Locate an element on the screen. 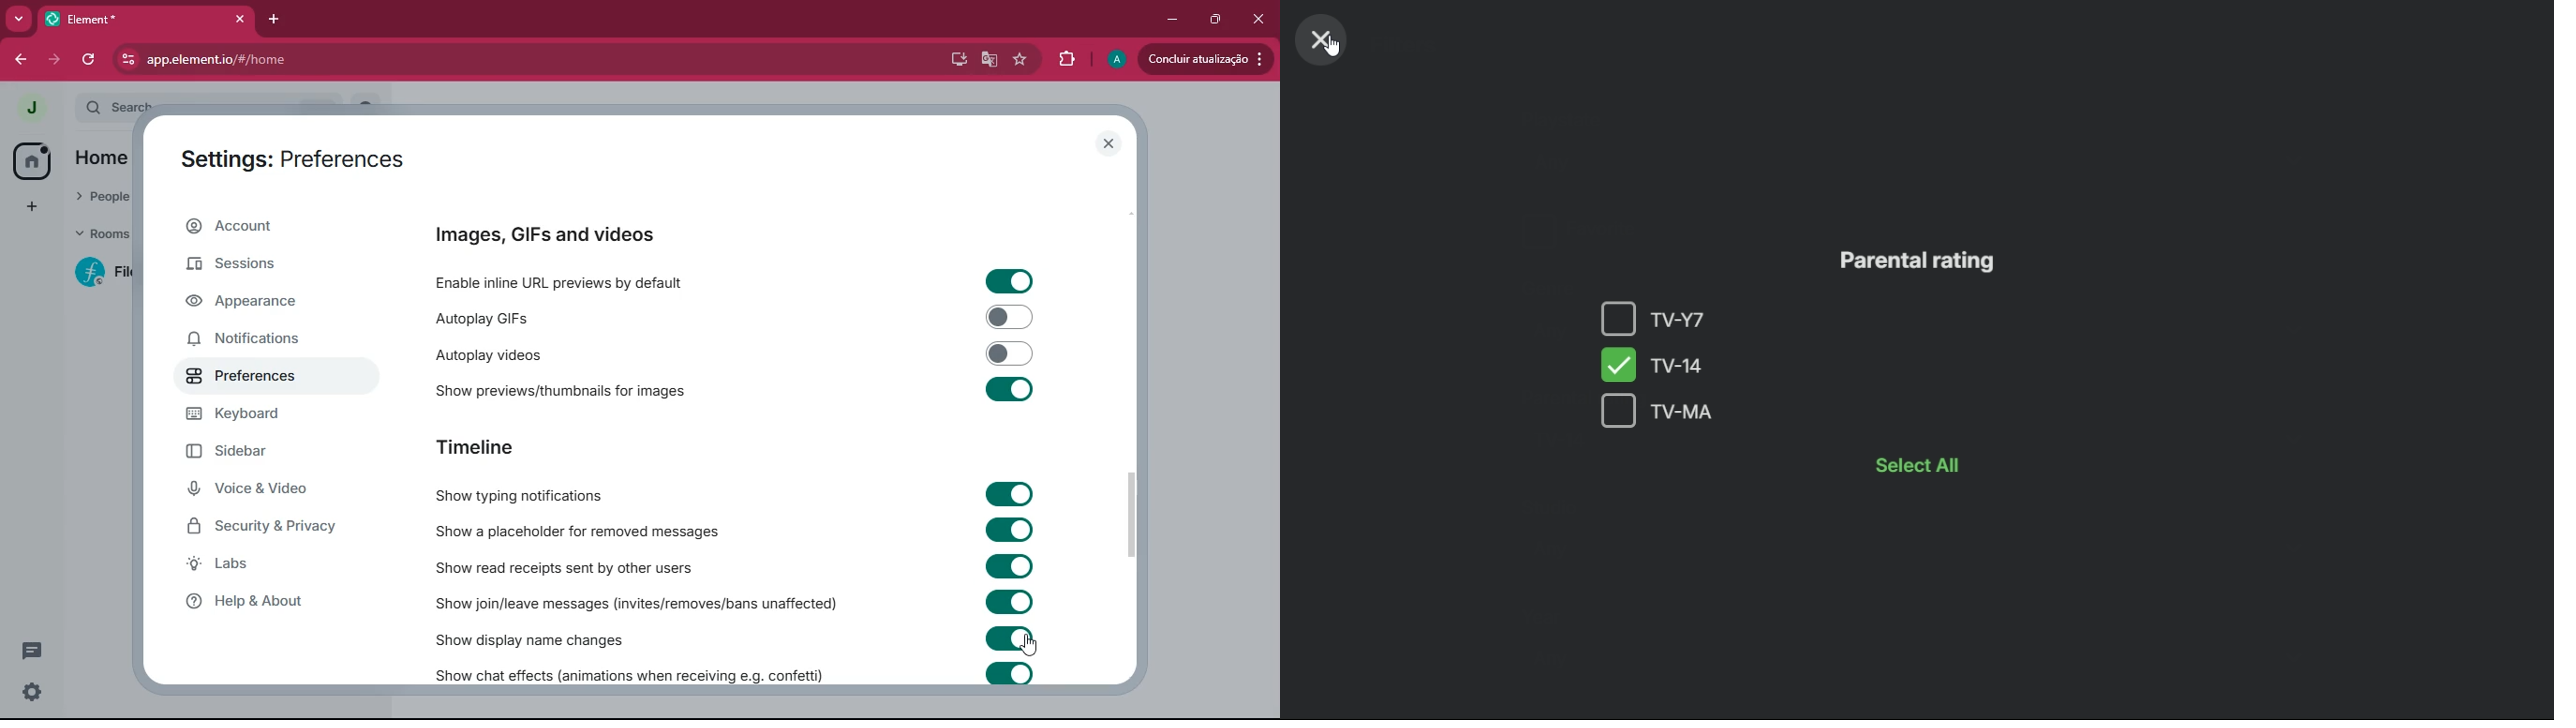  toggle on/off is located at coordinates (1012, 638).